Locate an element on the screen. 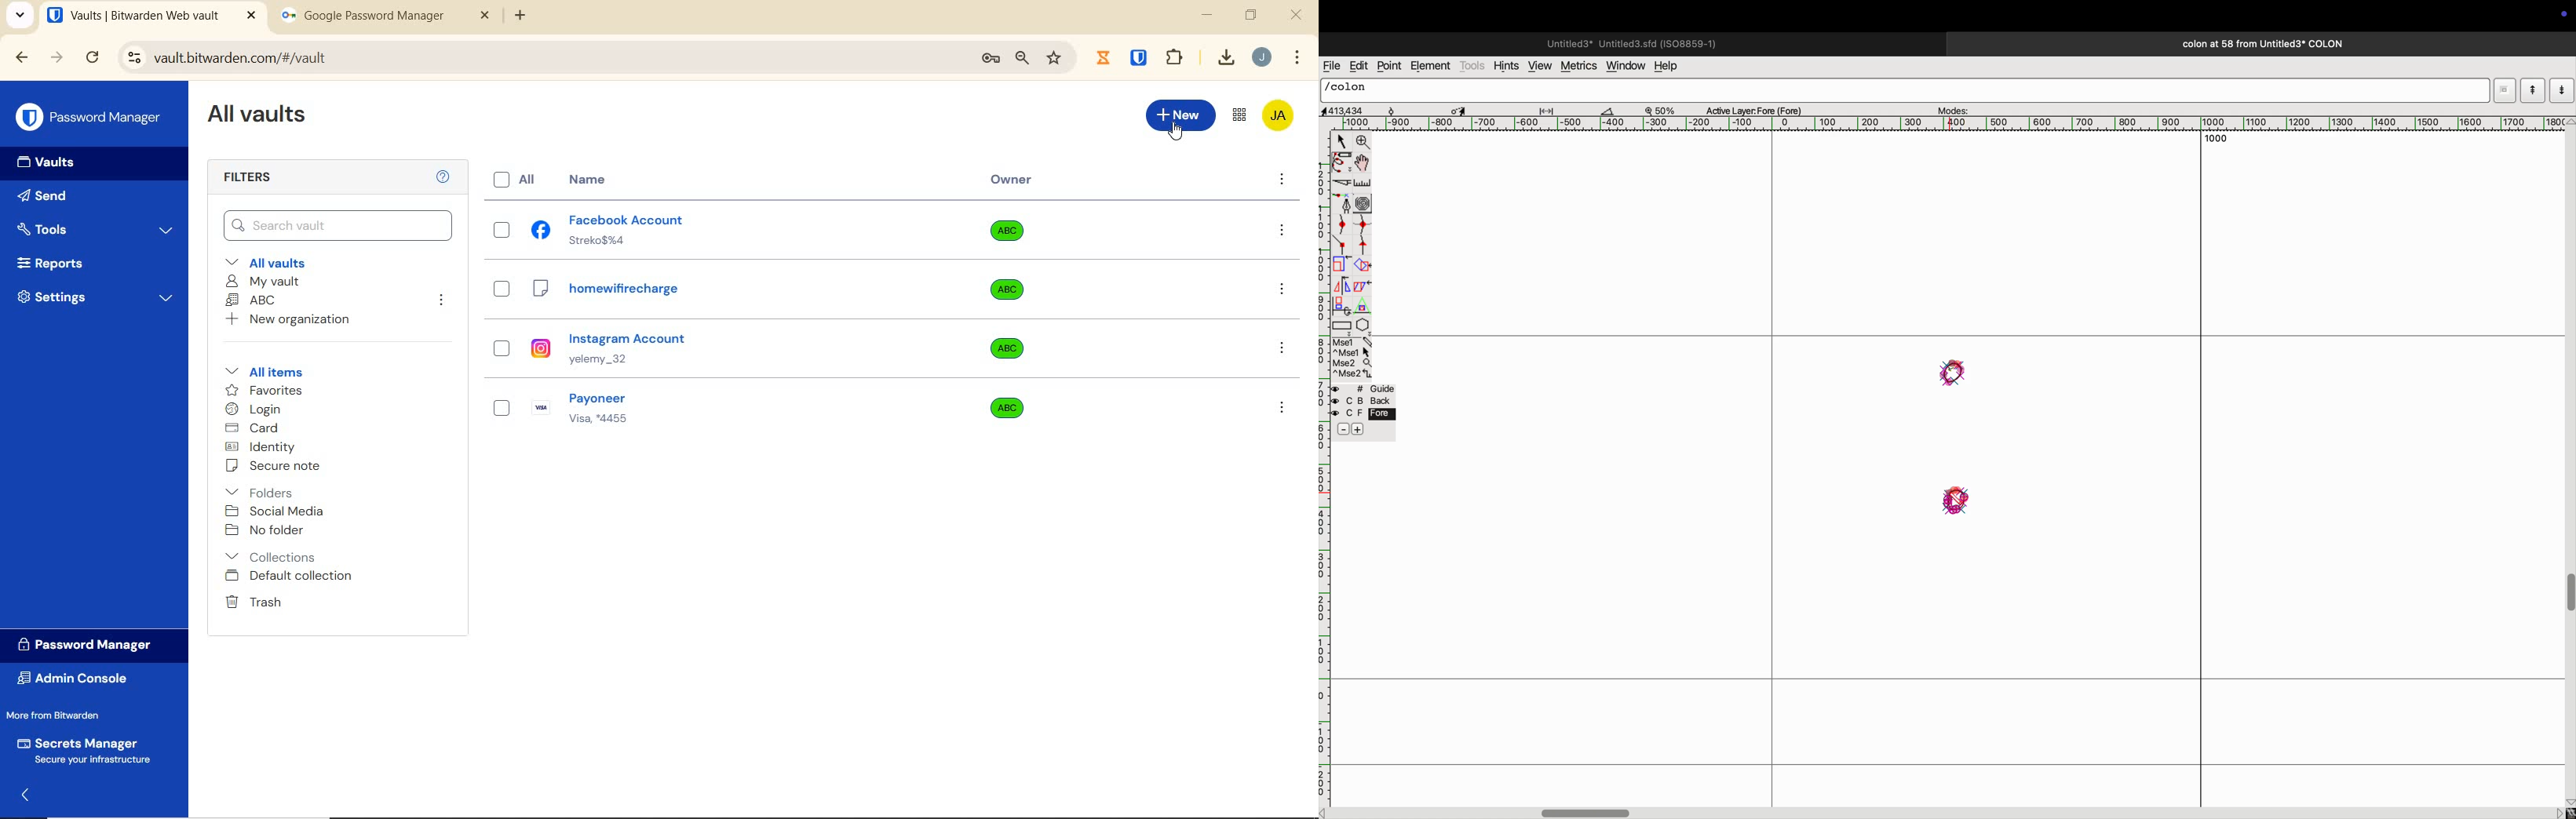  mse  is located at coordinates (1350, 358).